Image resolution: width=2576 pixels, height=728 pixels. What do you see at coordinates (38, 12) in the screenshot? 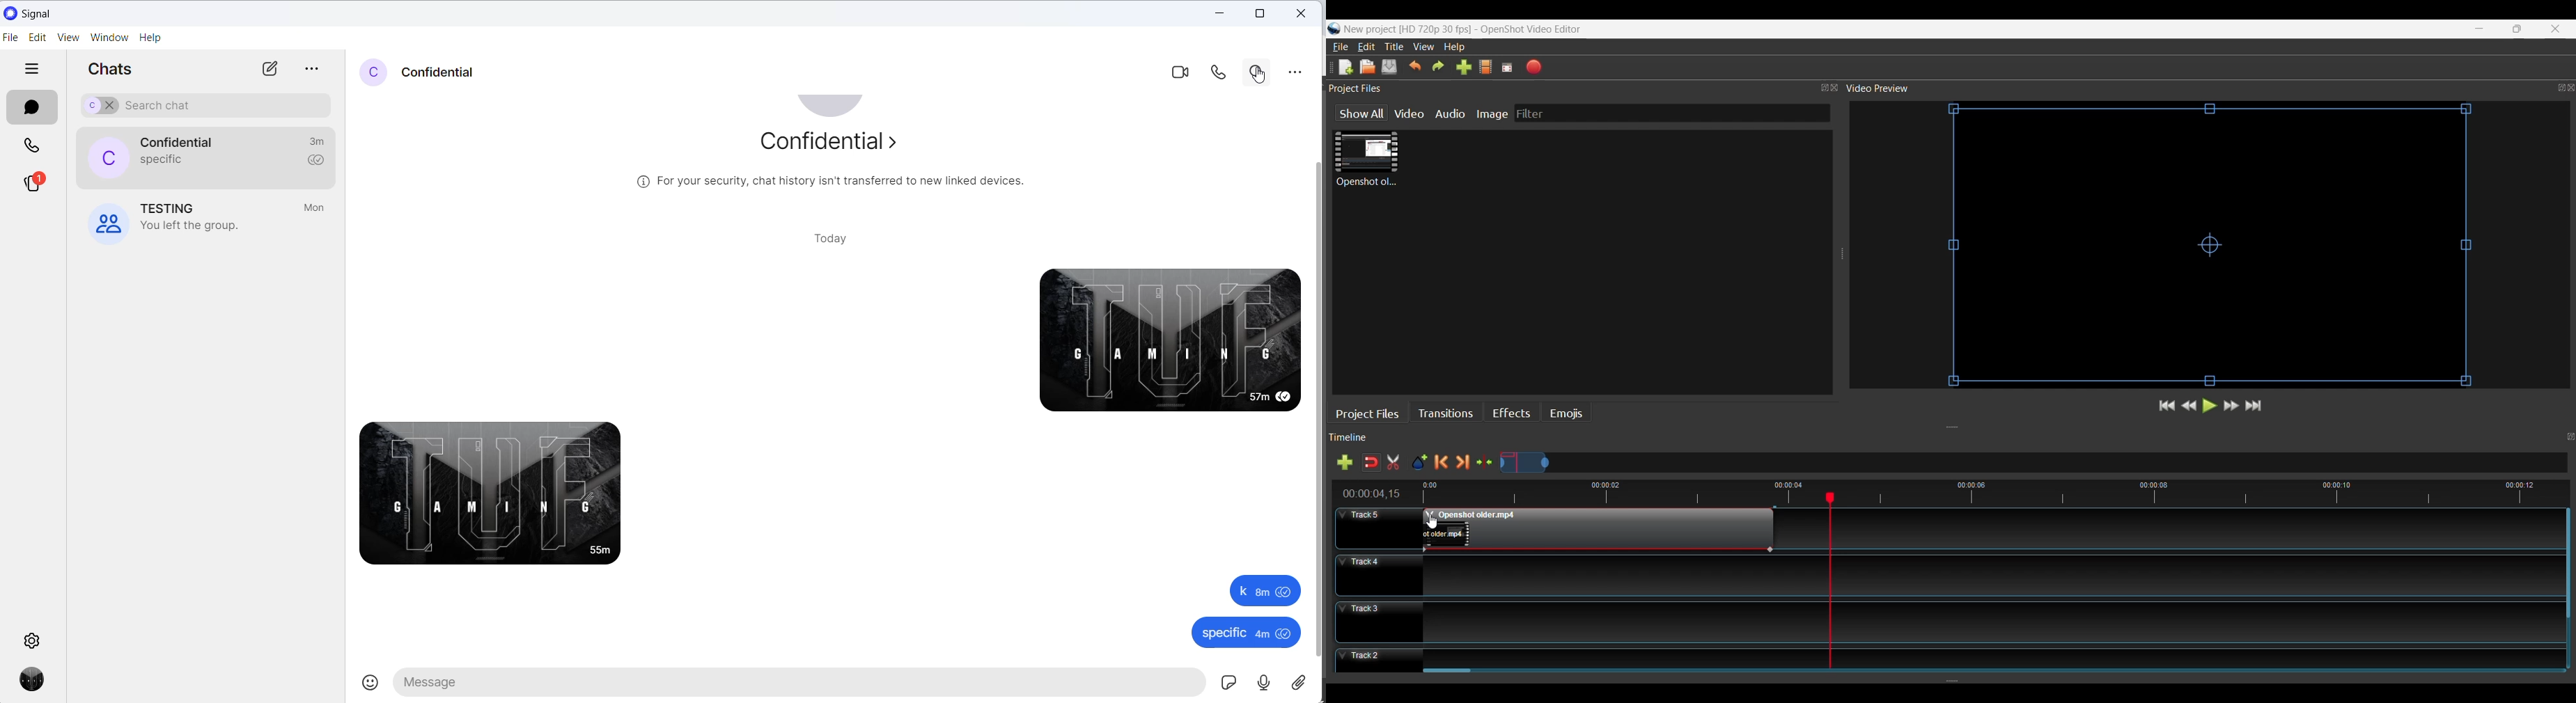
I see `application name and logo` at bounding box center [38, 12].